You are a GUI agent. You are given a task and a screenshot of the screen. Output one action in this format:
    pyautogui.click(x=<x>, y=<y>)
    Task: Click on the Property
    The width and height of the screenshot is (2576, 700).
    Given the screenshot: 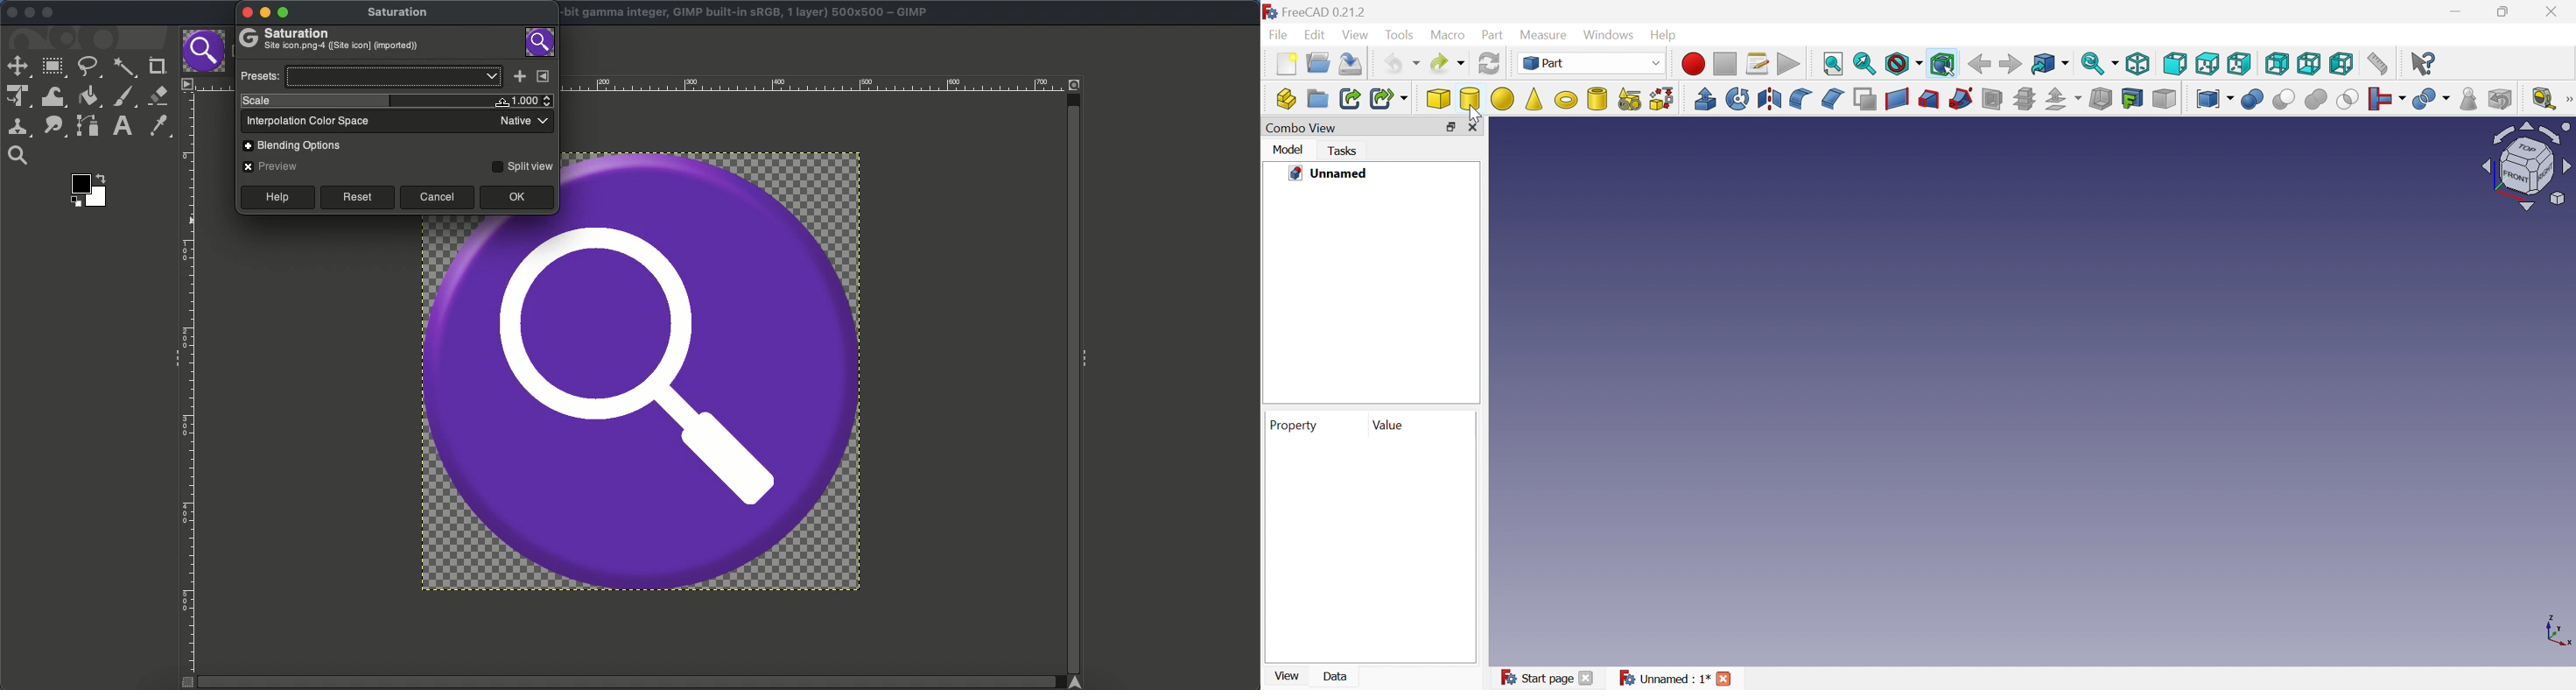 What is the action you would take?
    pyautogui.click(x=1296, y=425)
    